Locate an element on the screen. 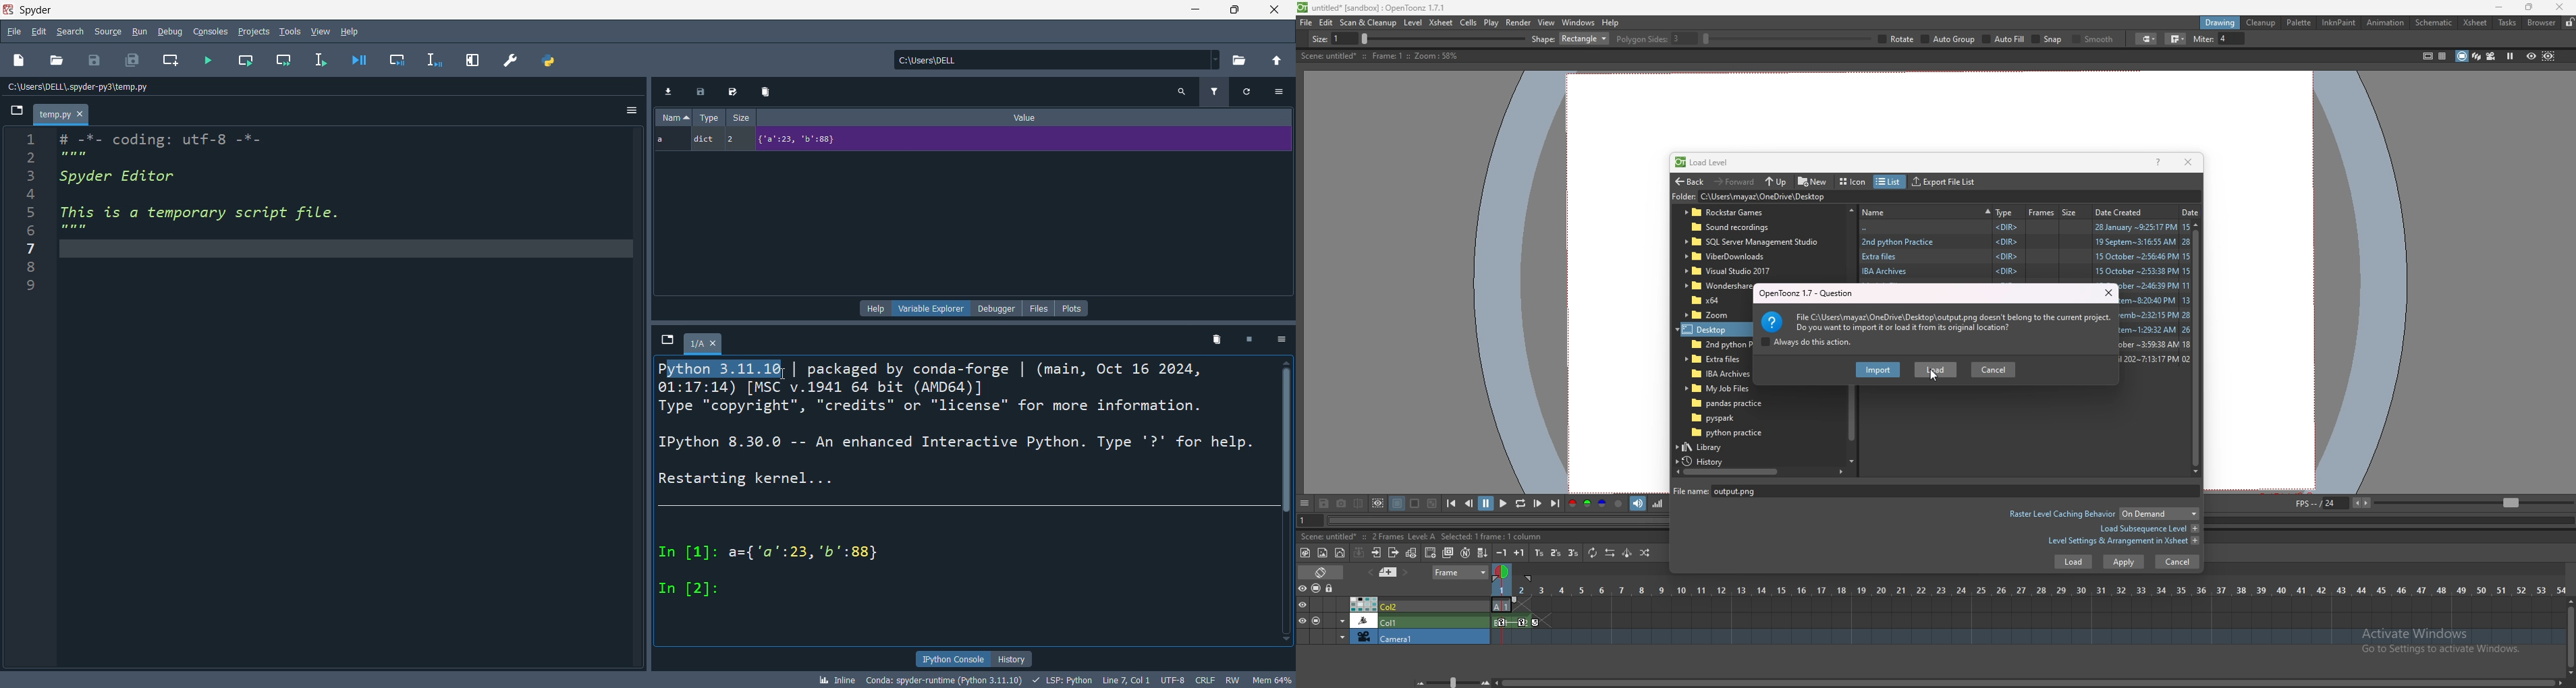 This screenshot has height=700, width=2576. UTF-8 is located at coordinates (1171, 680).